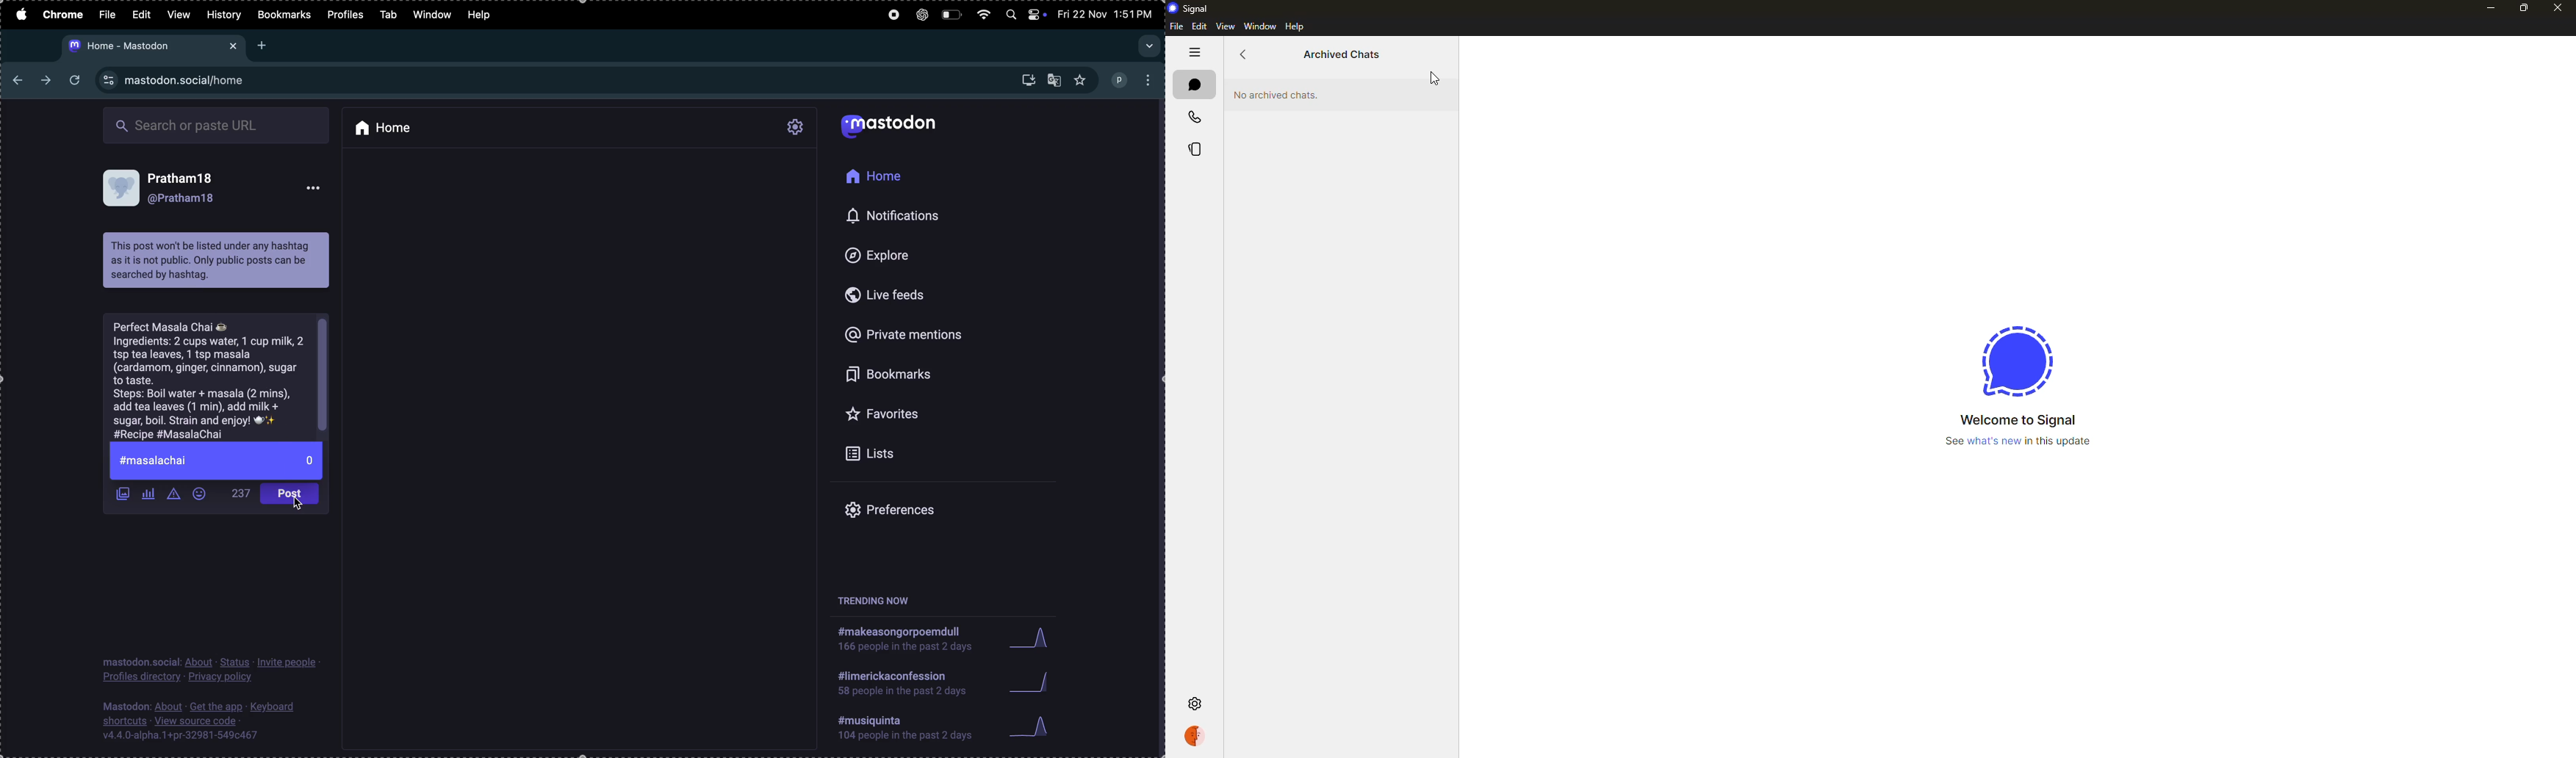 The image size is (2576, 784). I want to click on signal, so click(2009, 359).